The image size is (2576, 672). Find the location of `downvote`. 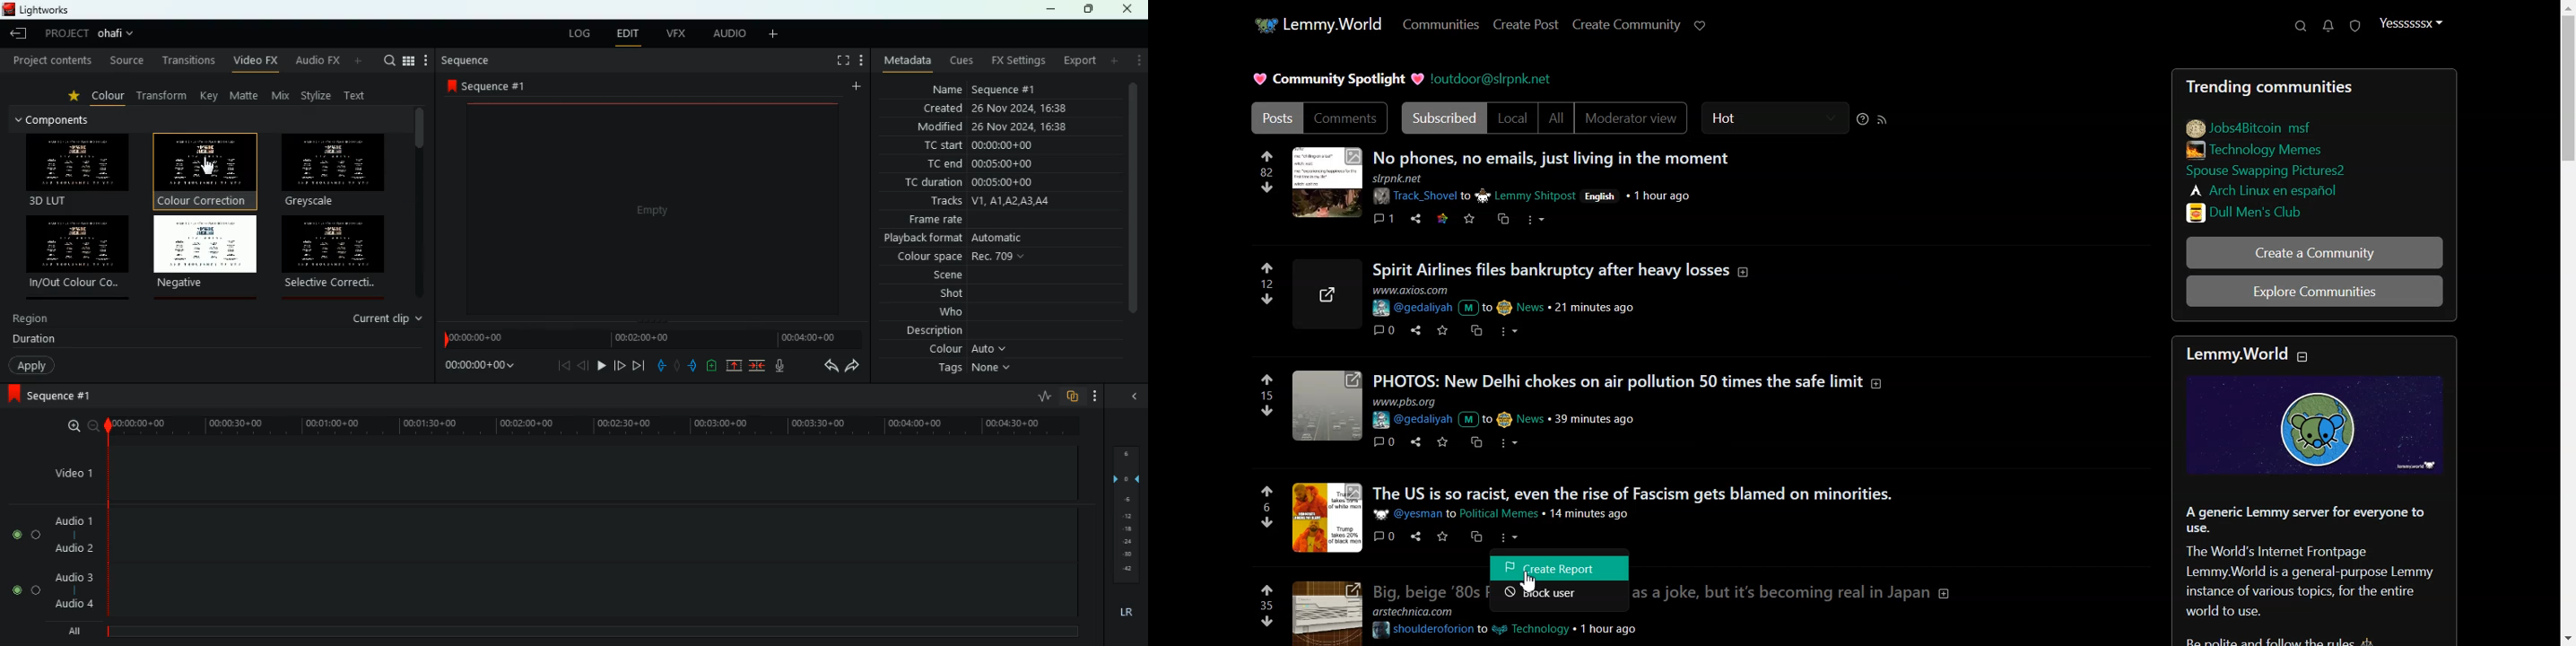

downvote is located at coordinates (1266, 621).